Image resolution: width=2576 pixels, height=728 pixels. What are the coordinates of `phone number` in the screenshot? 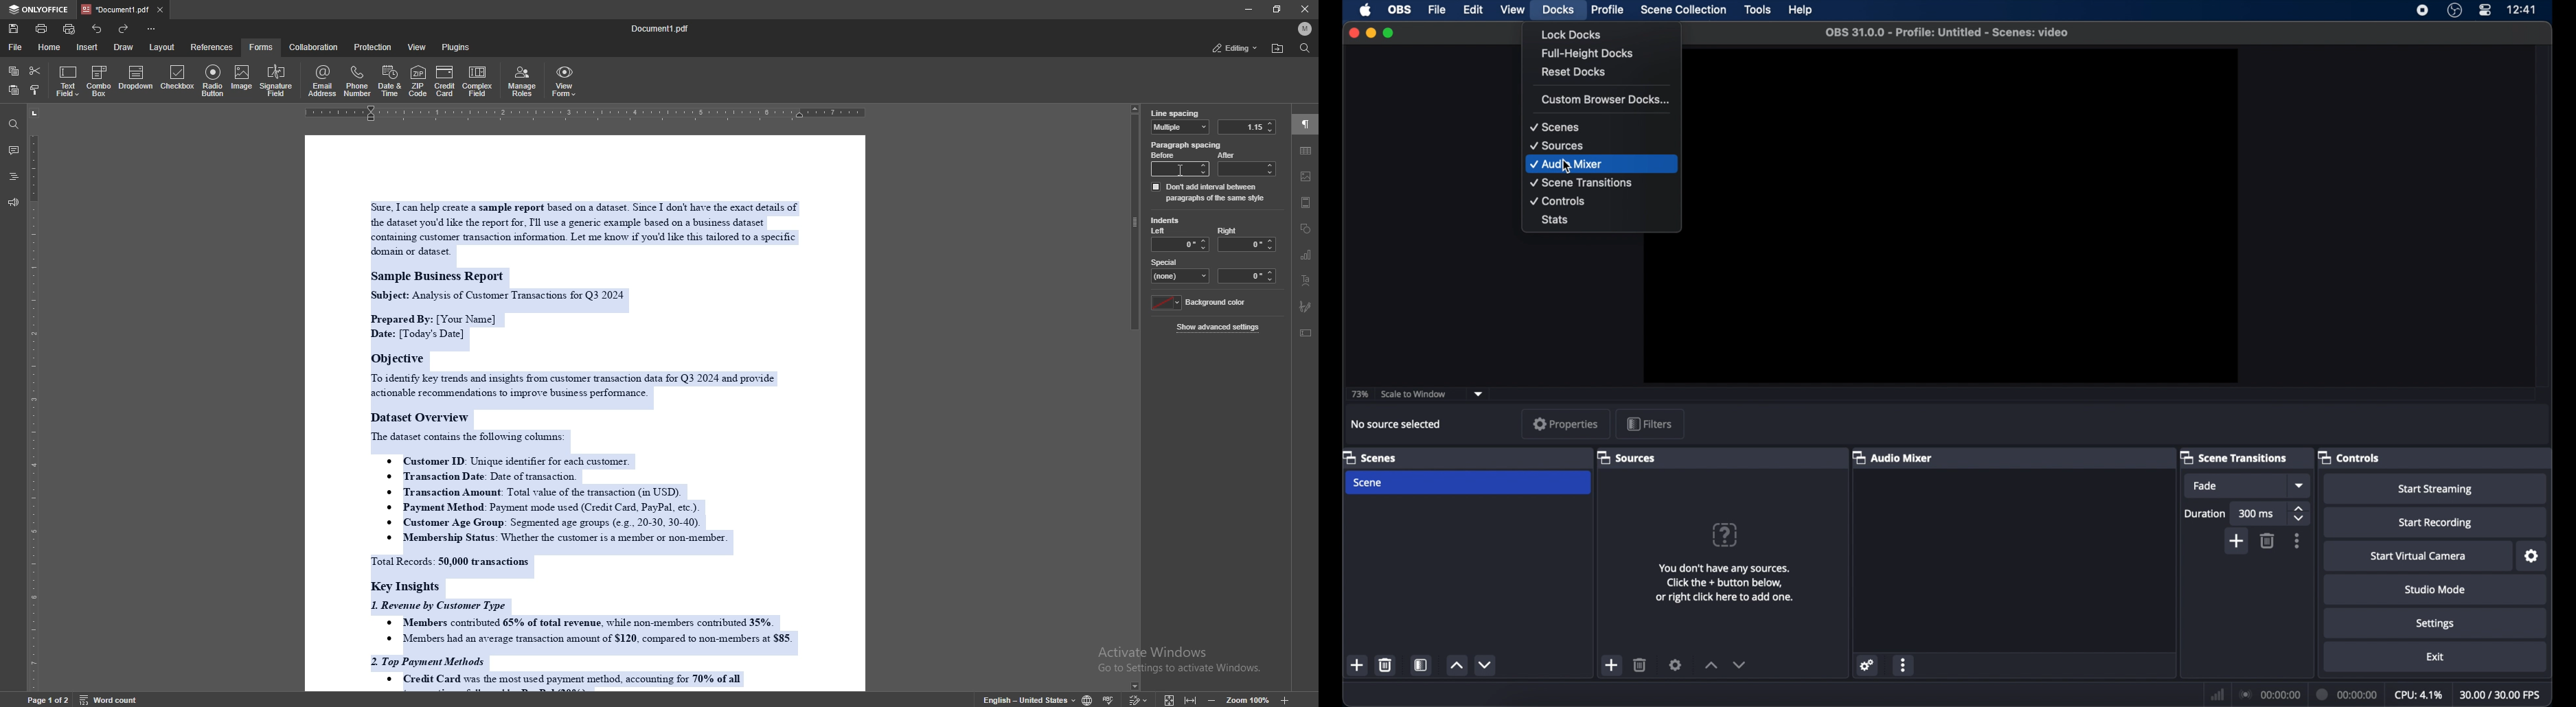 It's located at (358, 81).